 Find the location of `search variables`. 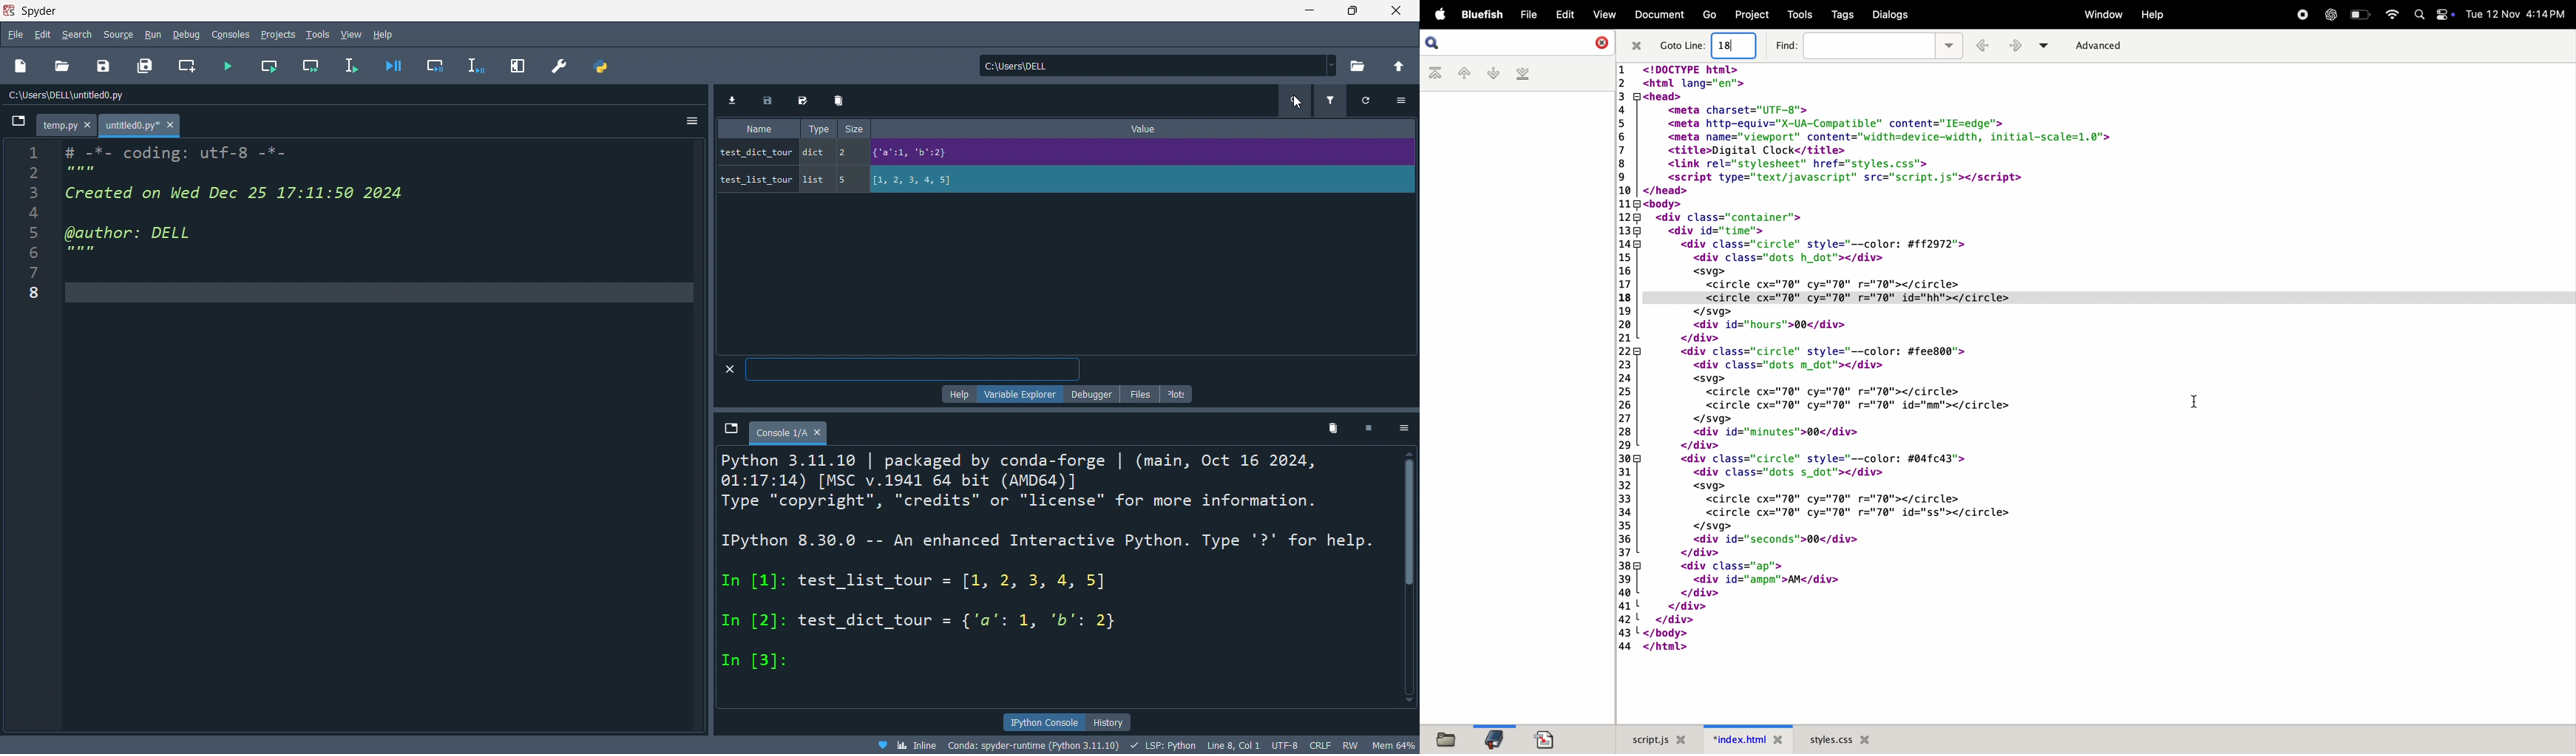

search variables is located at coordinates (1289, 102).